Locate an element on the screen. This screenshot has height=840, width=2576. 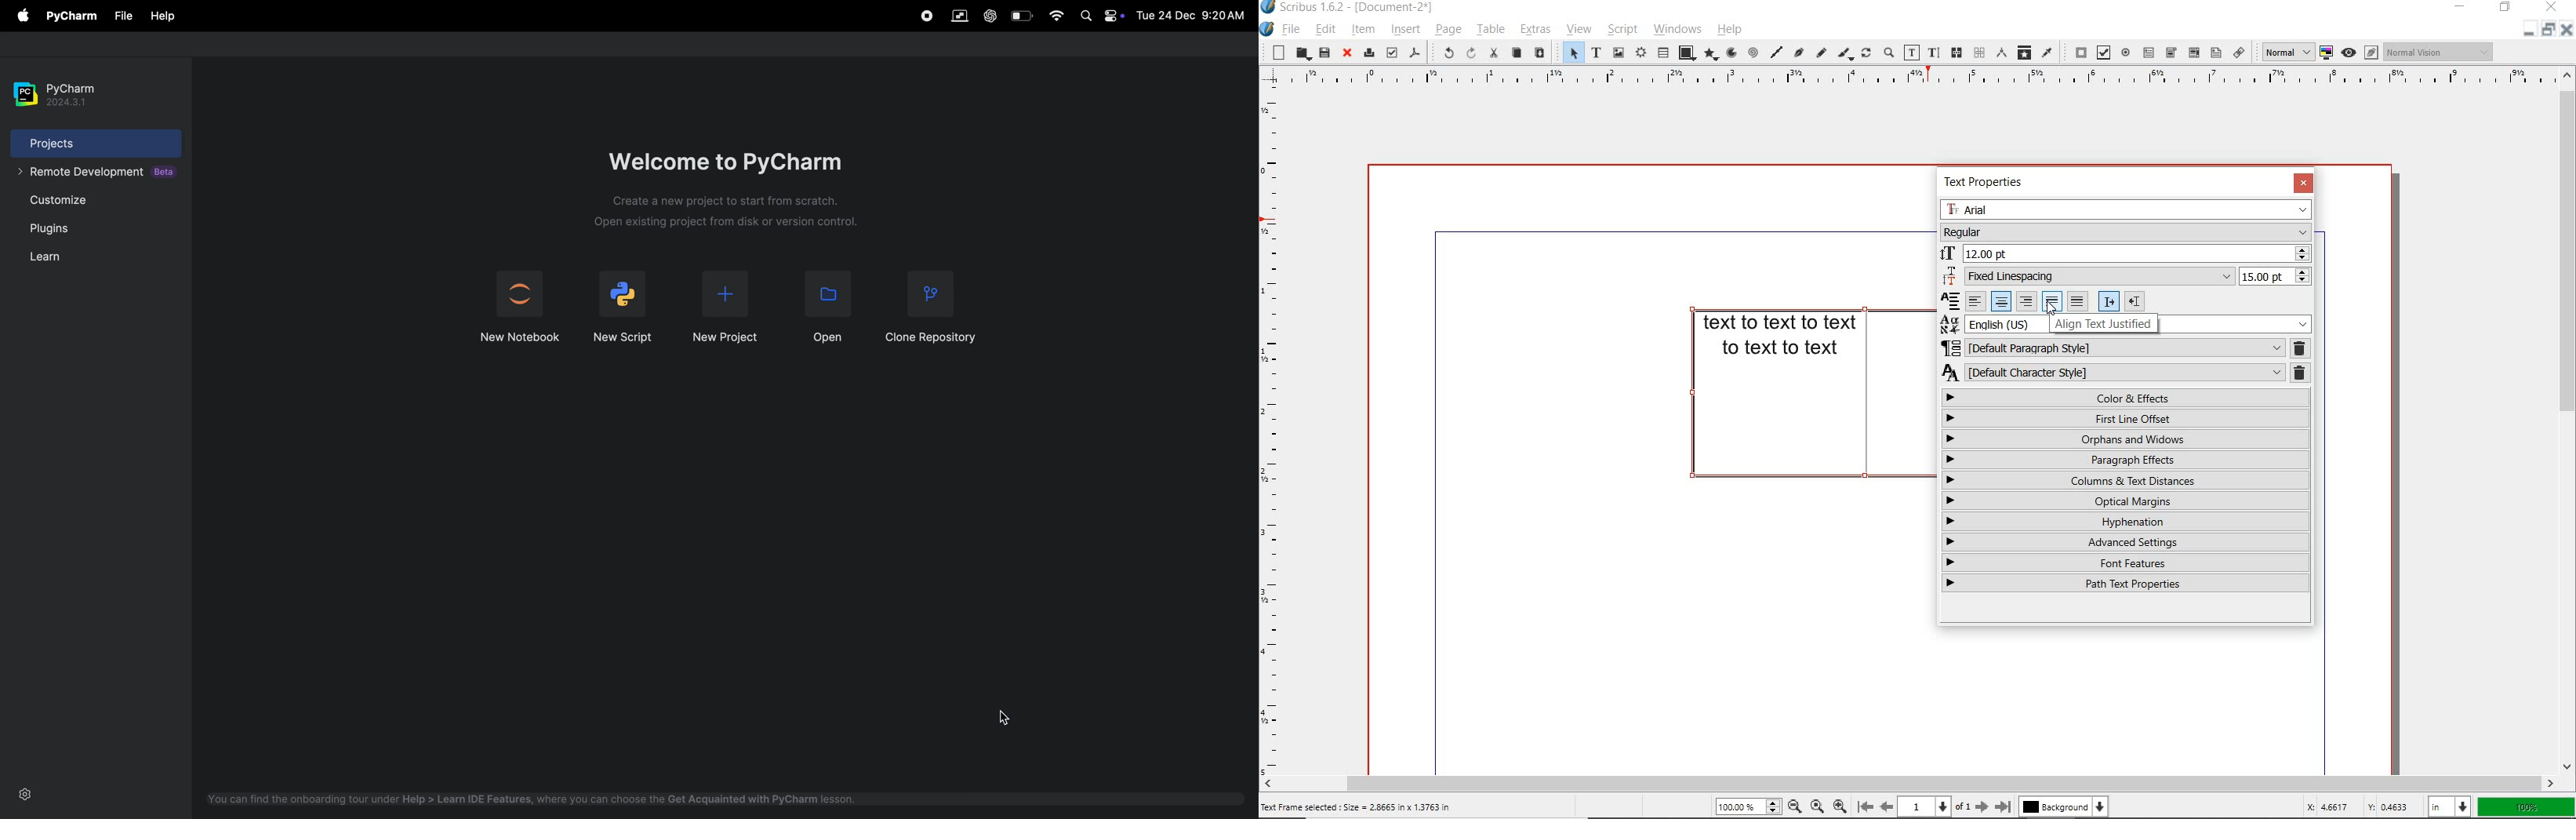
open is located at coordinates (827, 312).